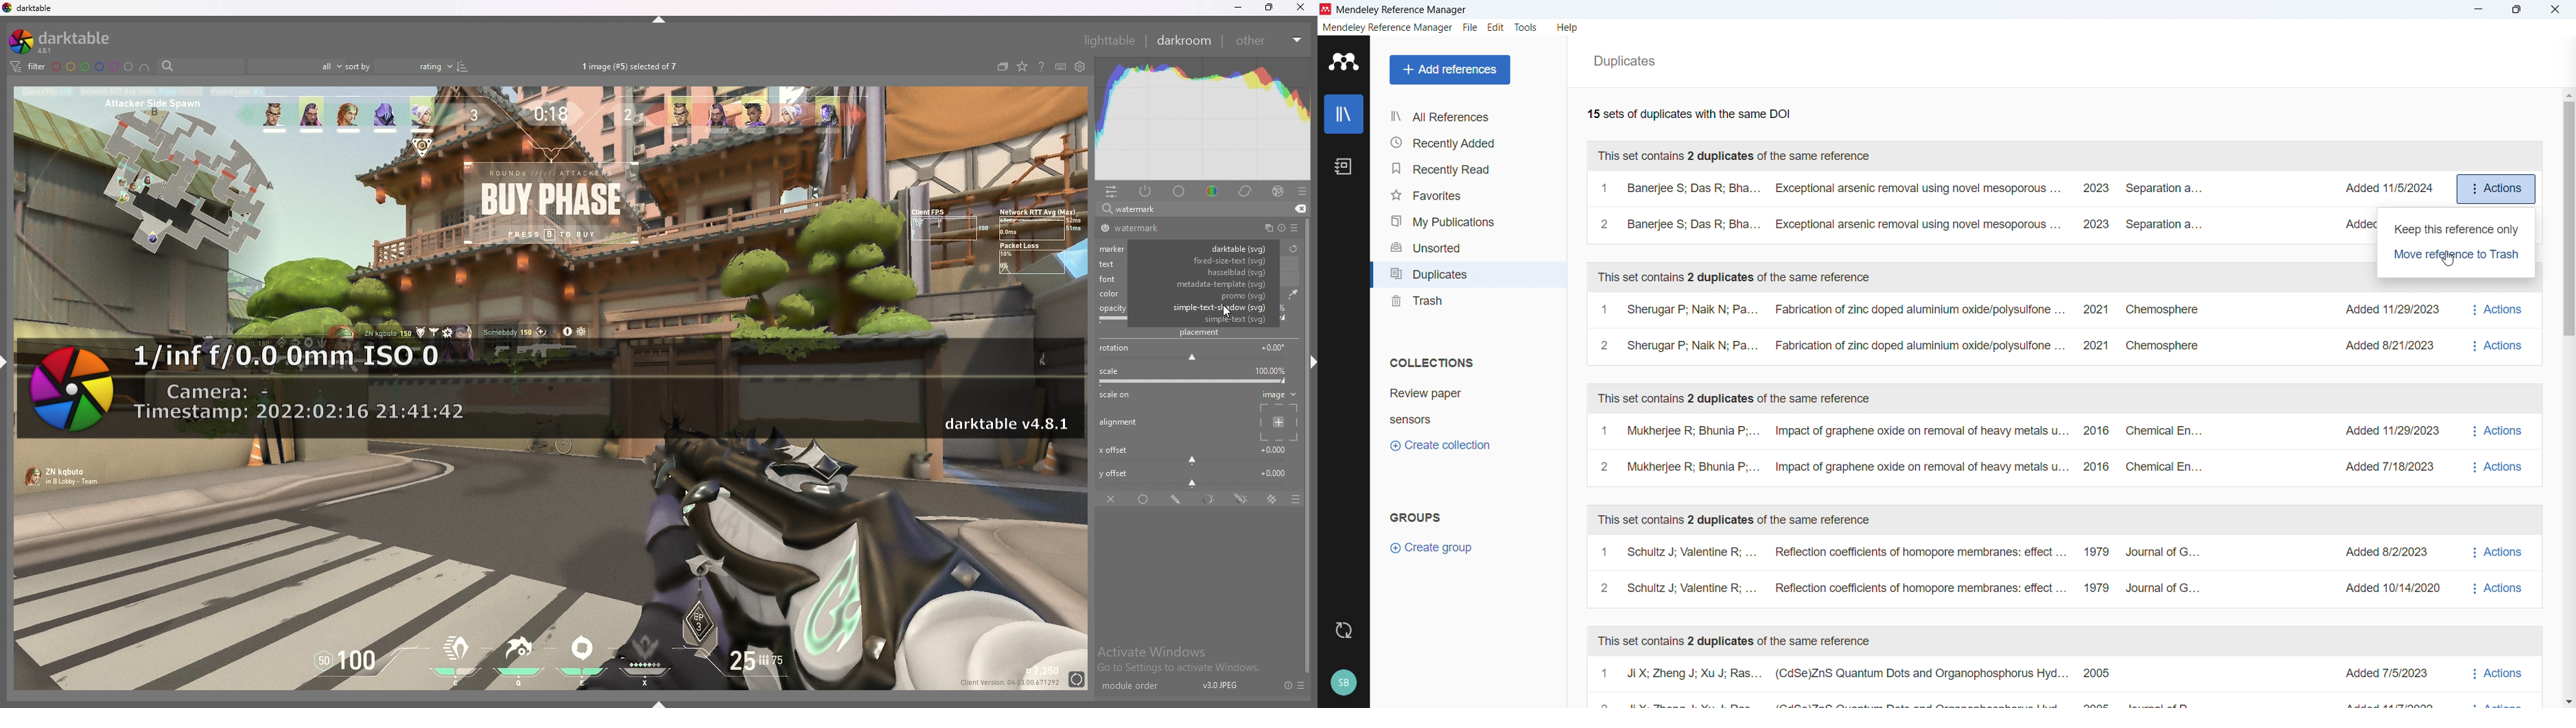 Image resolution: width=2576 pixels, height=728 pixels. Describe the element at coordinates (2498, 570) in the screenshot. I see `actions ` at that location.